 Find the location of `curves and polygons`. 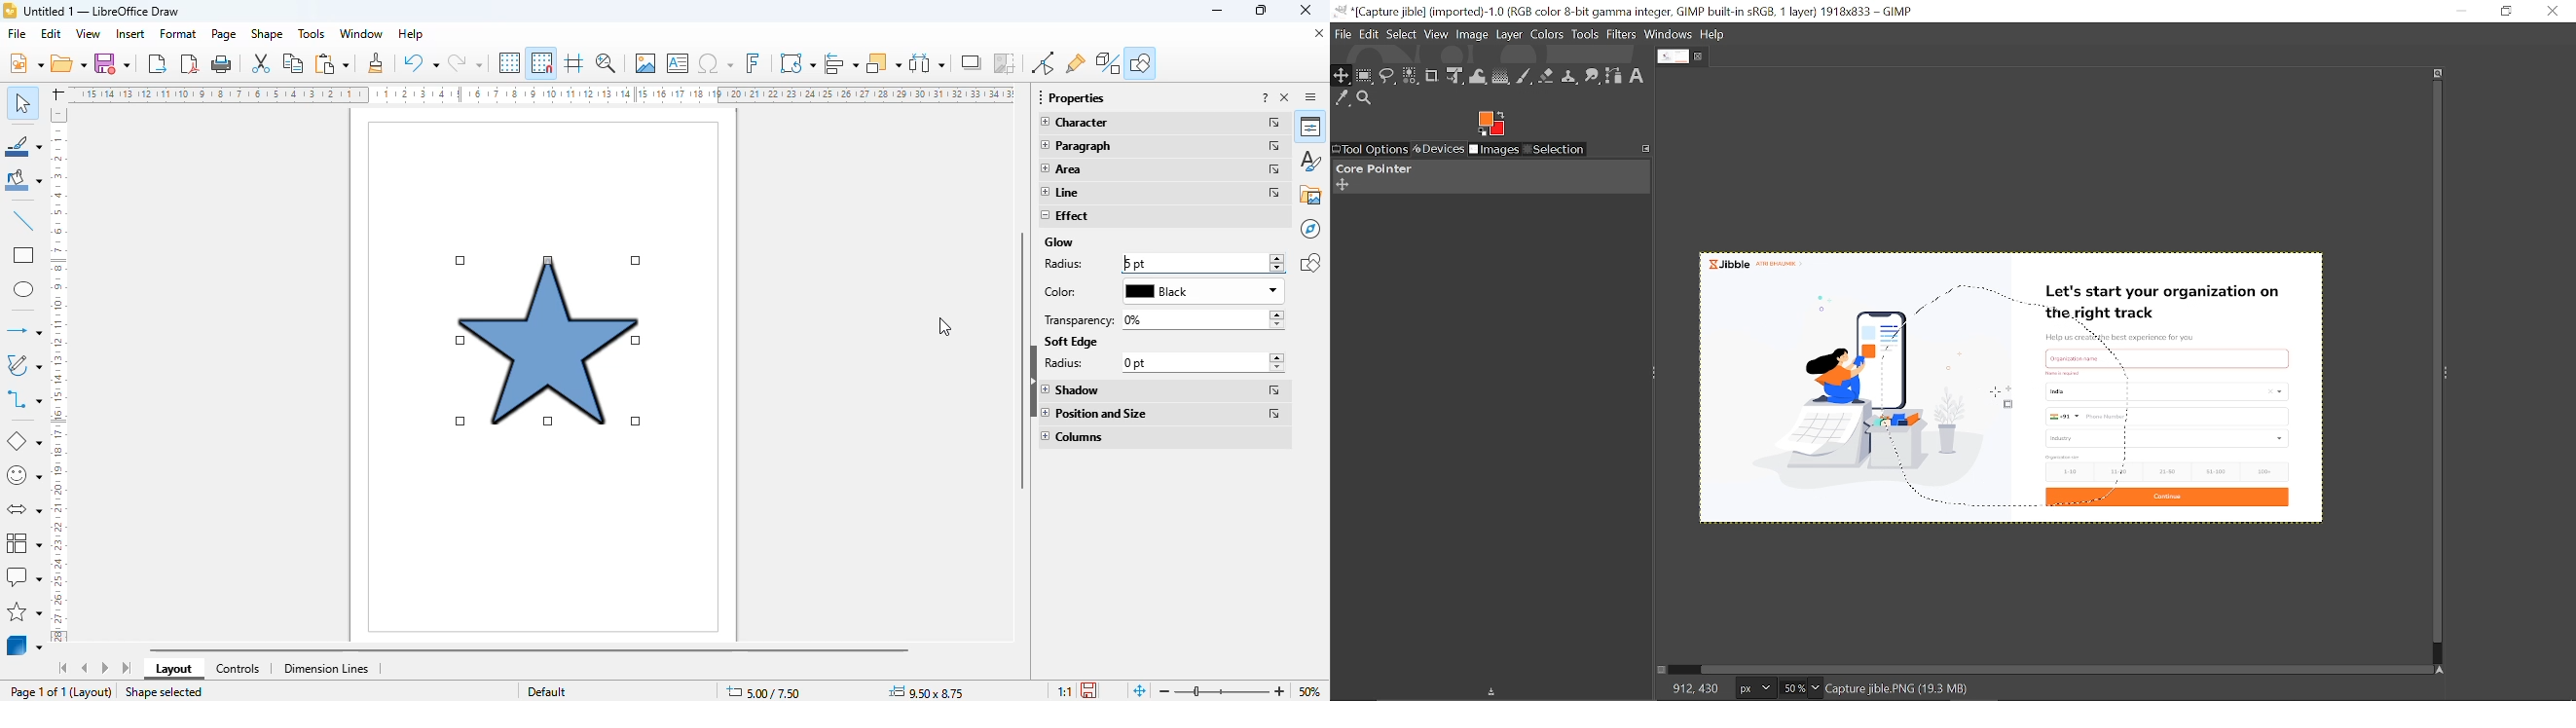

curves and polygons is located at coordinates (22, 366).